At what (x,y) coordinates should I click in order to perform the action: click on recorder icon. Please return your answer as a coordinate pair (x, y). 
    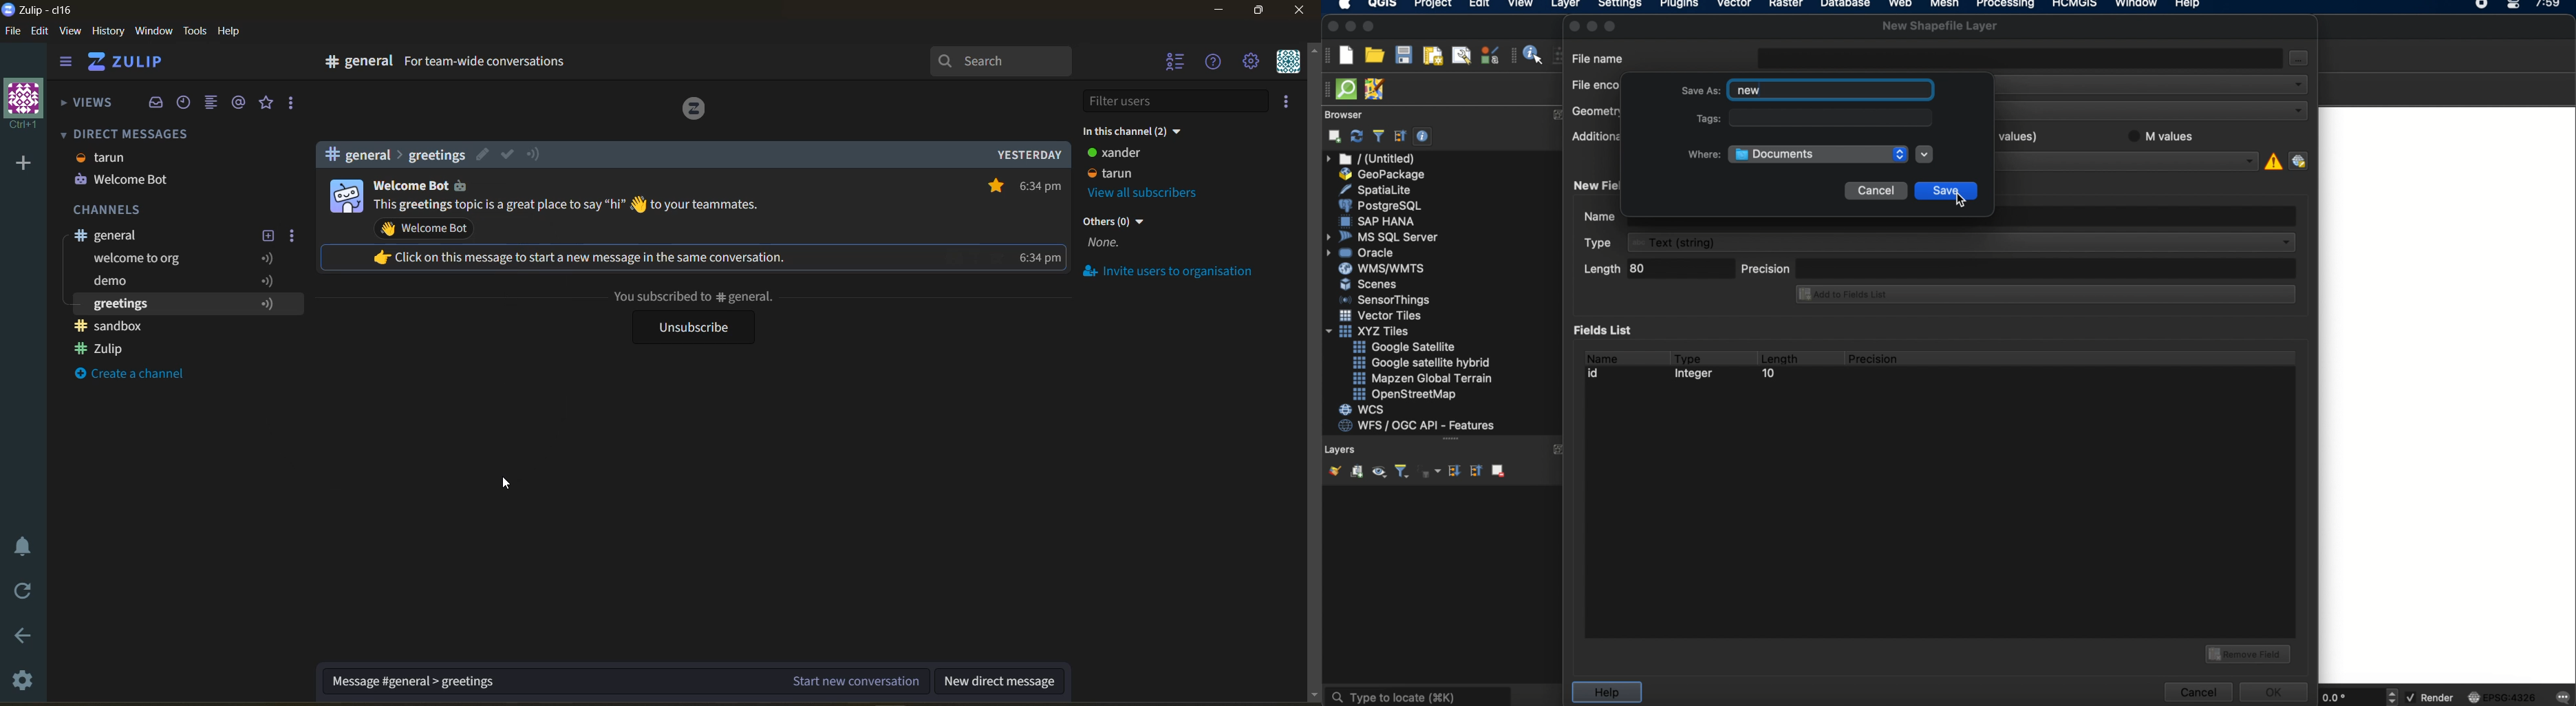
    Looking at the image, I should click on (2483, 5).